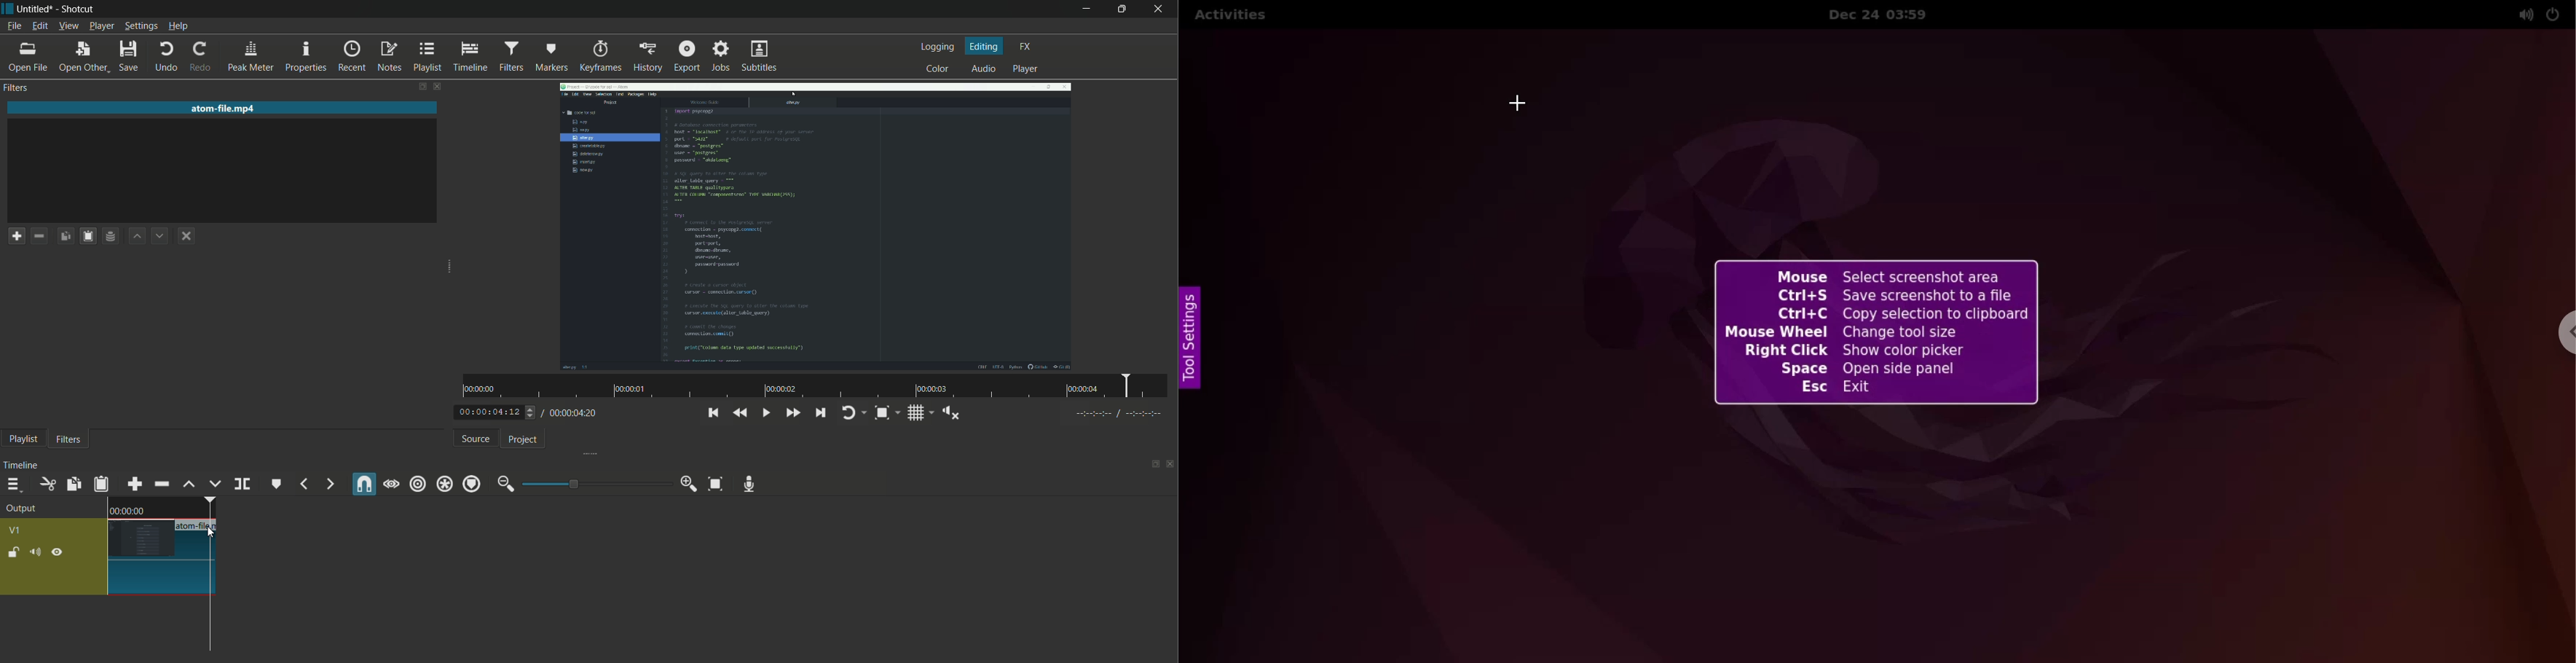 The height and width of the screenshot is (672, 2576). I want to click on record audio, so click(748, 484).